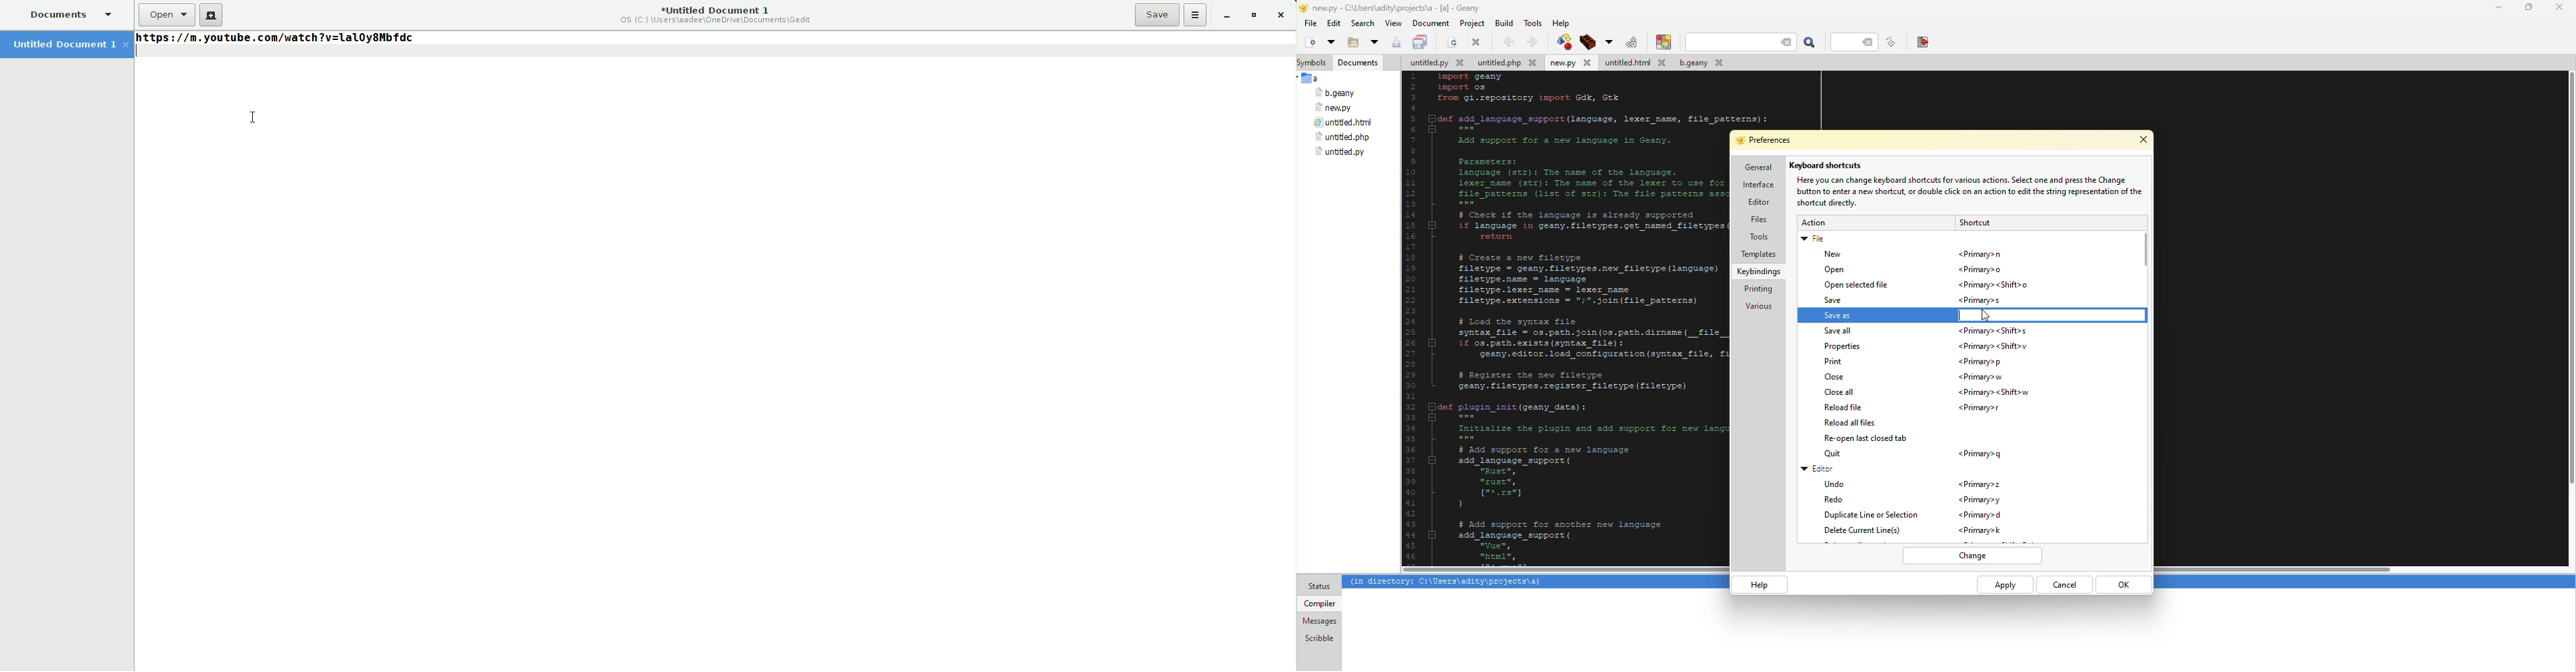 The width and height of the screenshot is (2576, 672). Describe the element at coordinates (1843, 347) in the screenshot. I see `properties` at that location.